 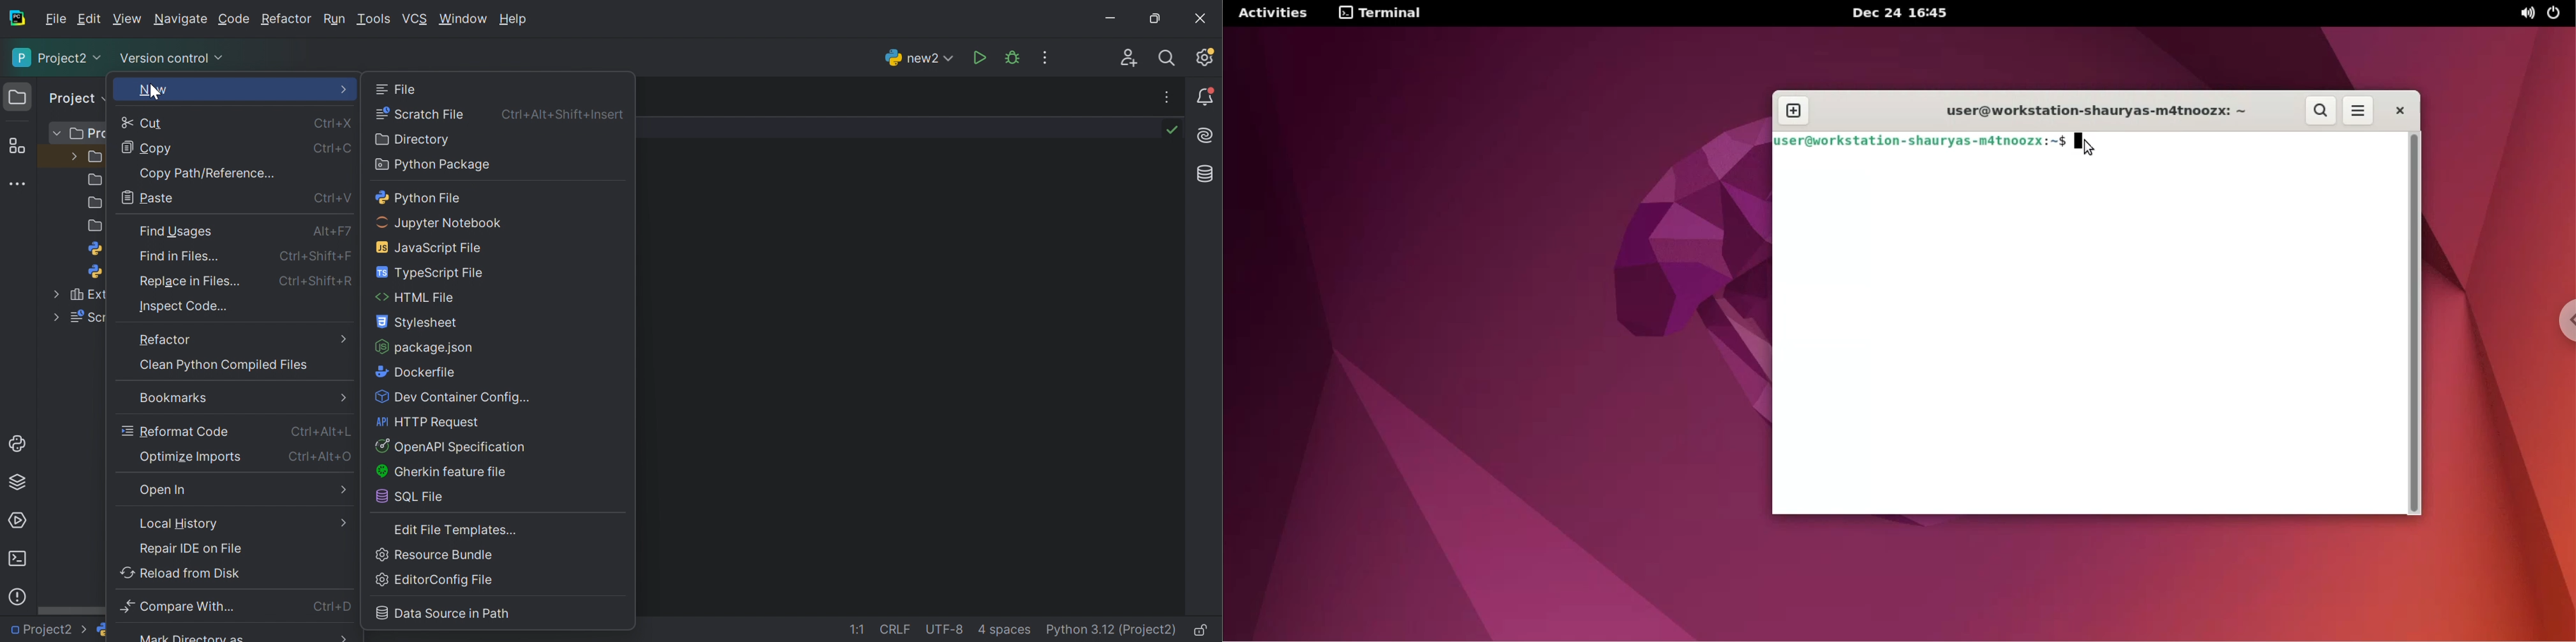 I want to click on Mark directory as, so click(x=191, y=637).